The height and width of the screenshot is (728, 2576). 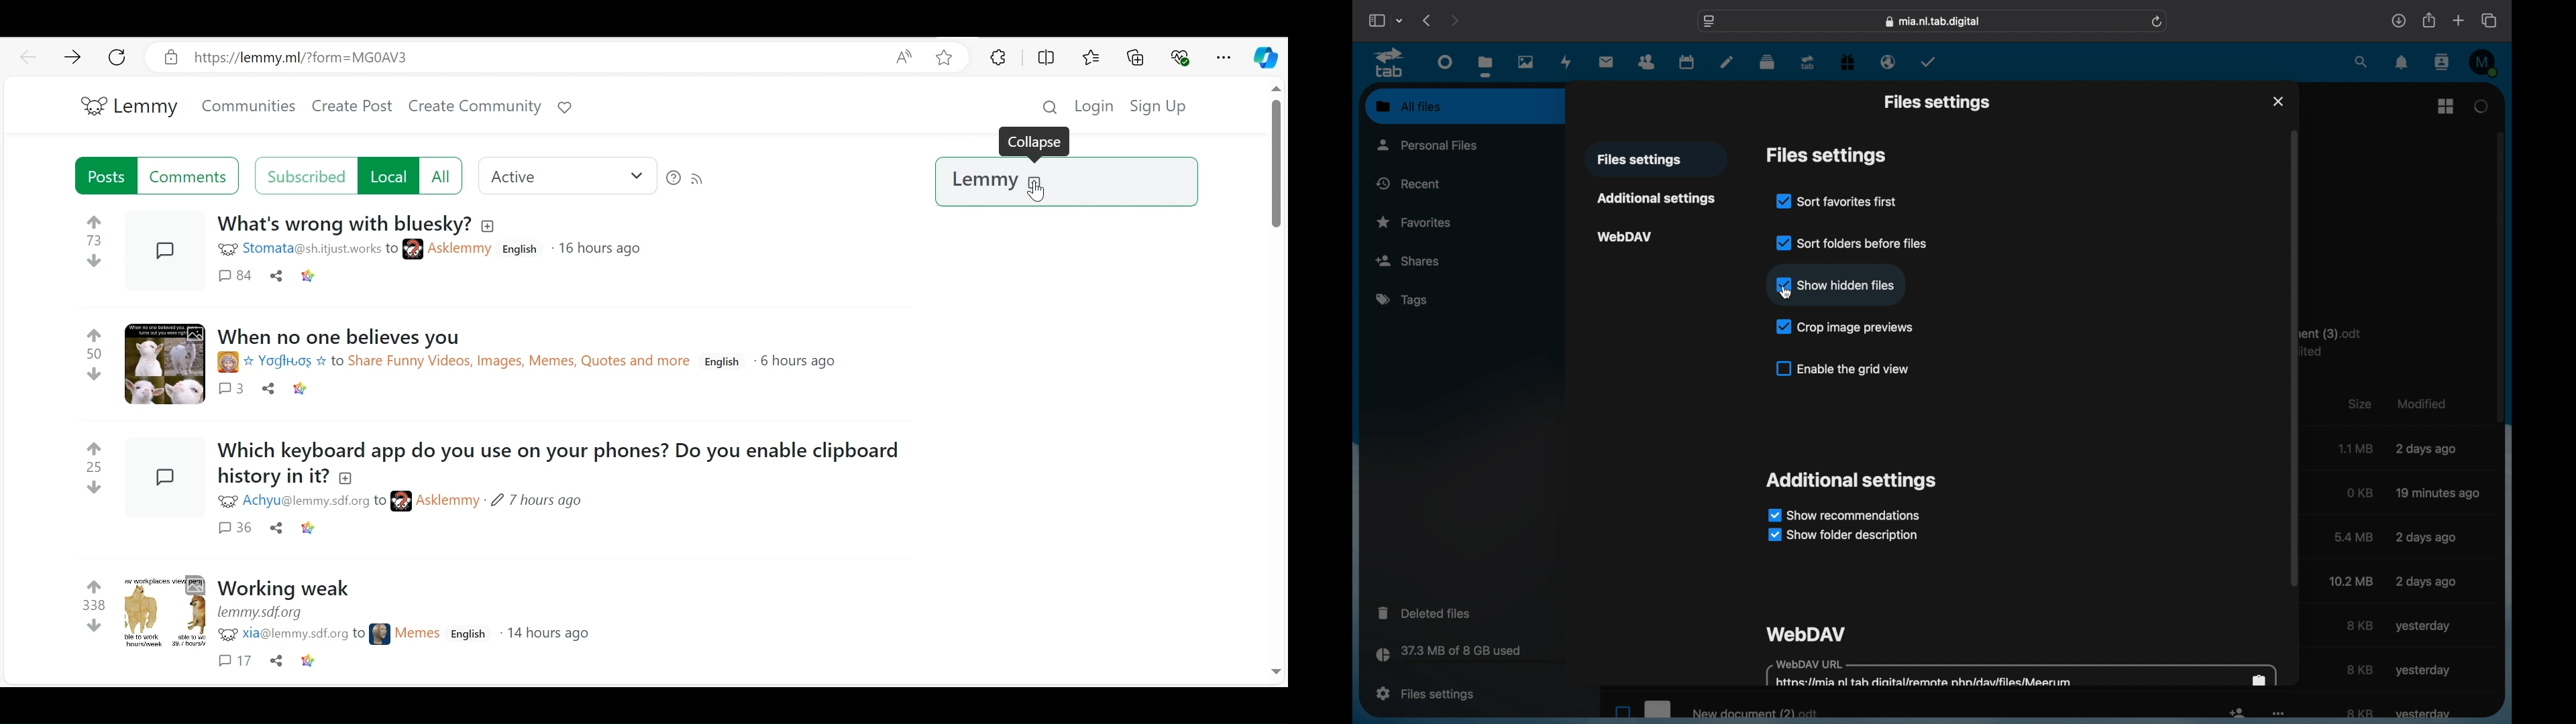 I want to click on show tab overview, so click(x=2490, y=21).